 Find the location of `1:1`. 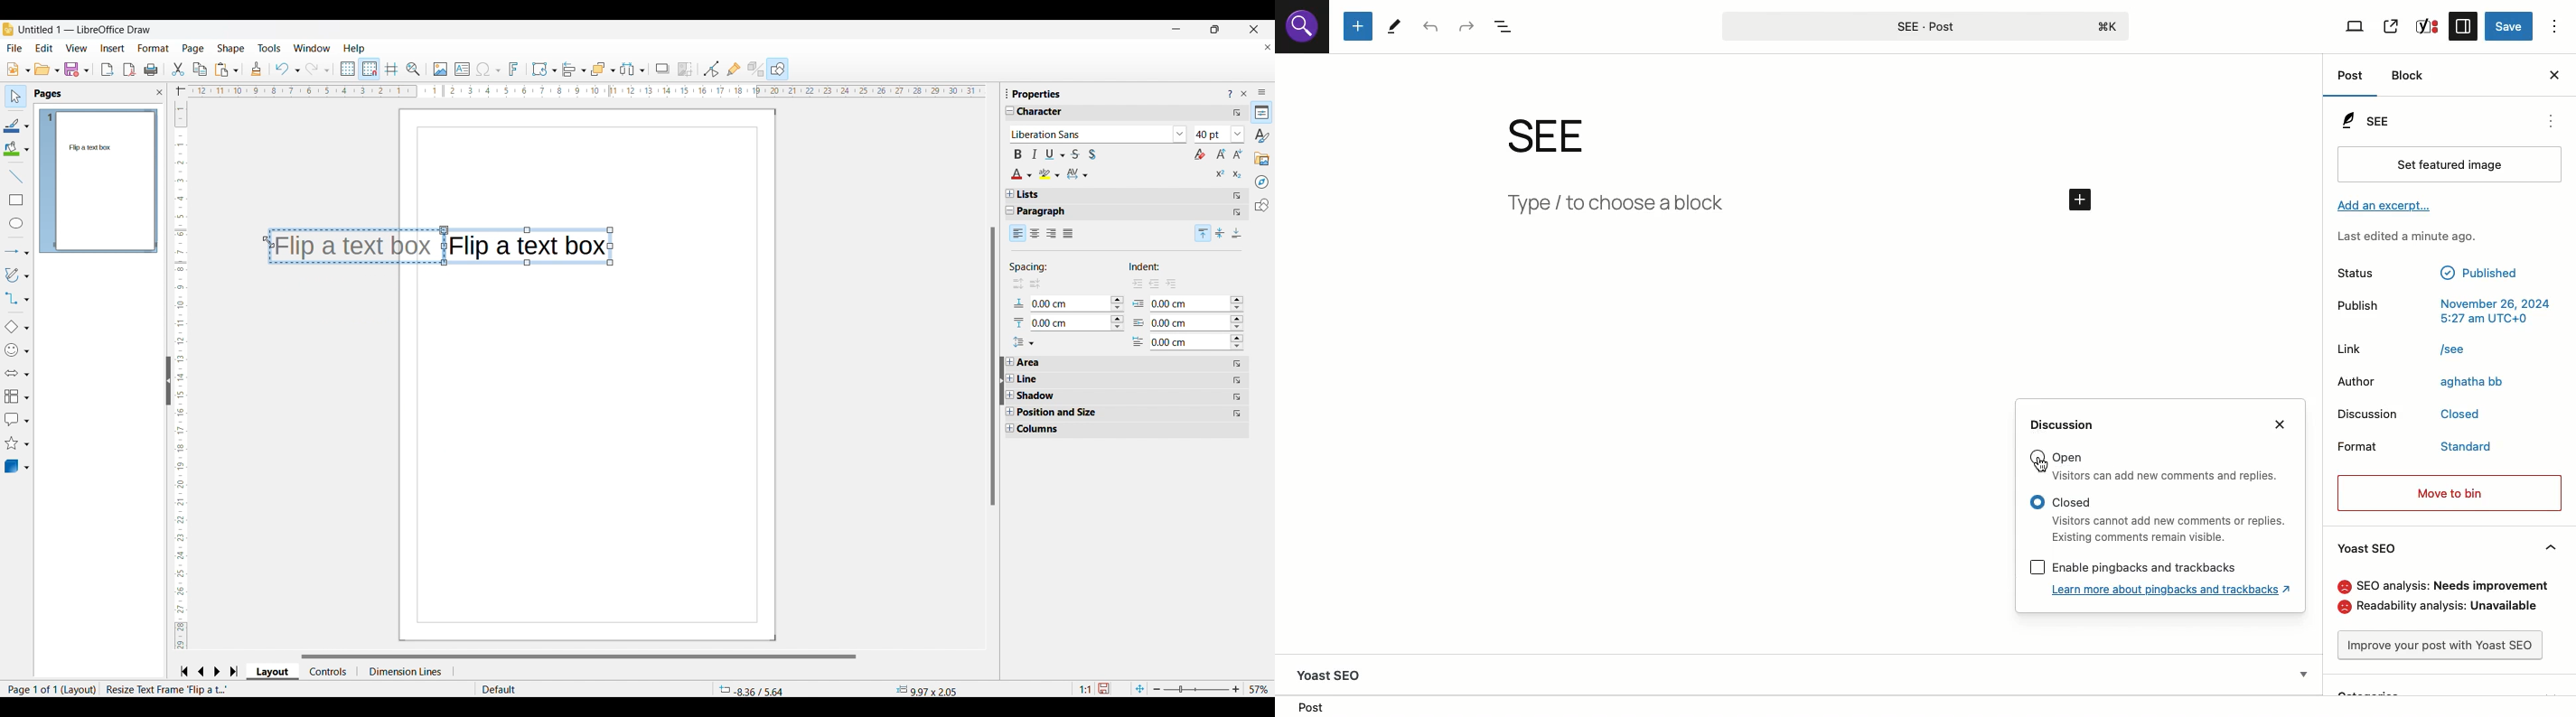

1:1 is located at coordinates (1085, 689).